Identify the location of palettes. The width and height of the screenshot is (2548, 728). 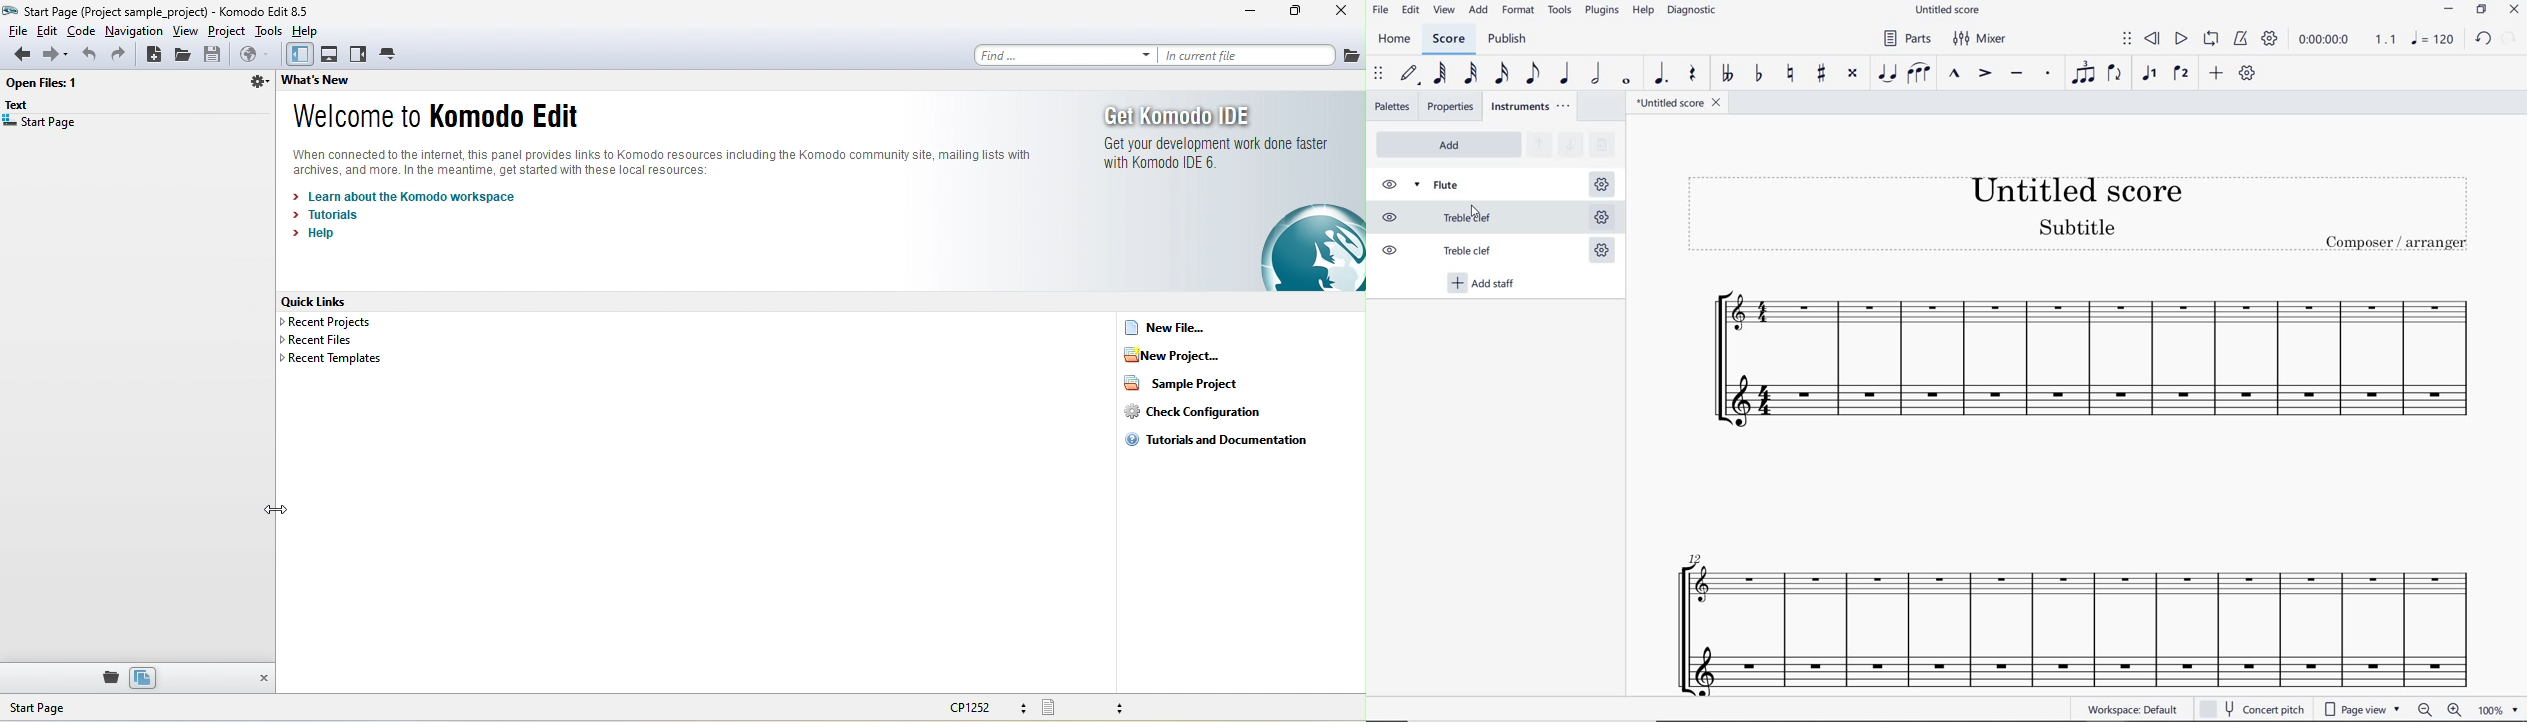
(1392, 108).